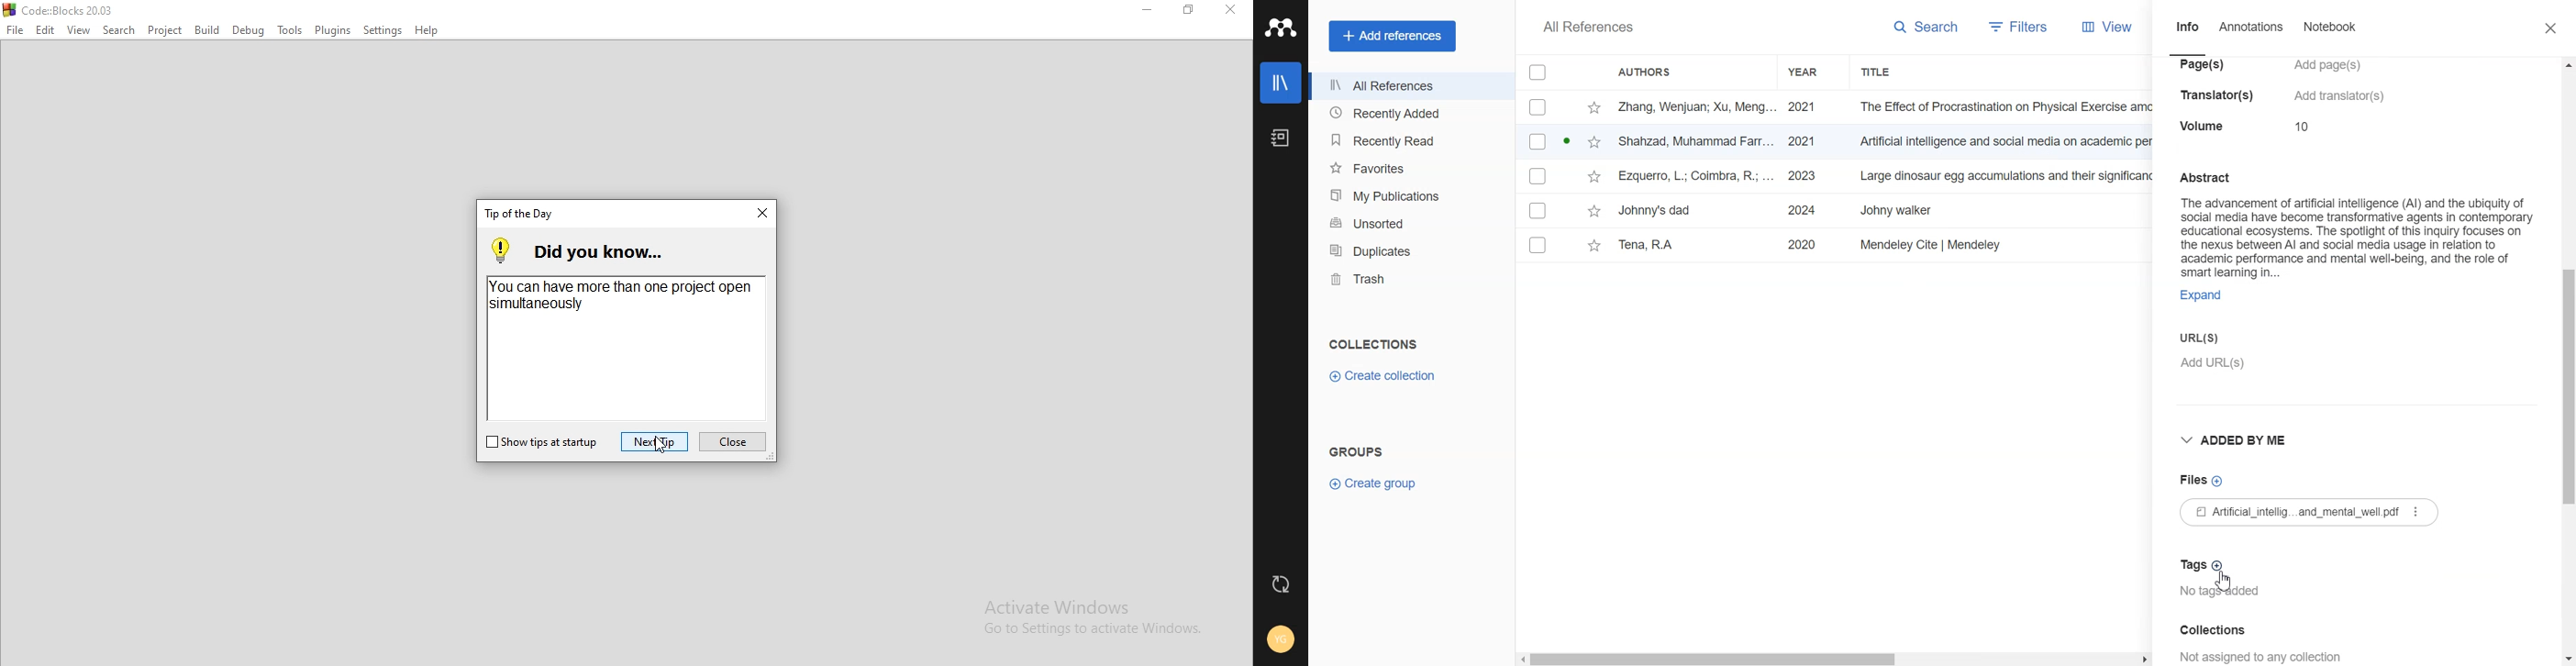  Describe the element at coordinates (1836, 176) in the screenshot. I see `File` at that location.